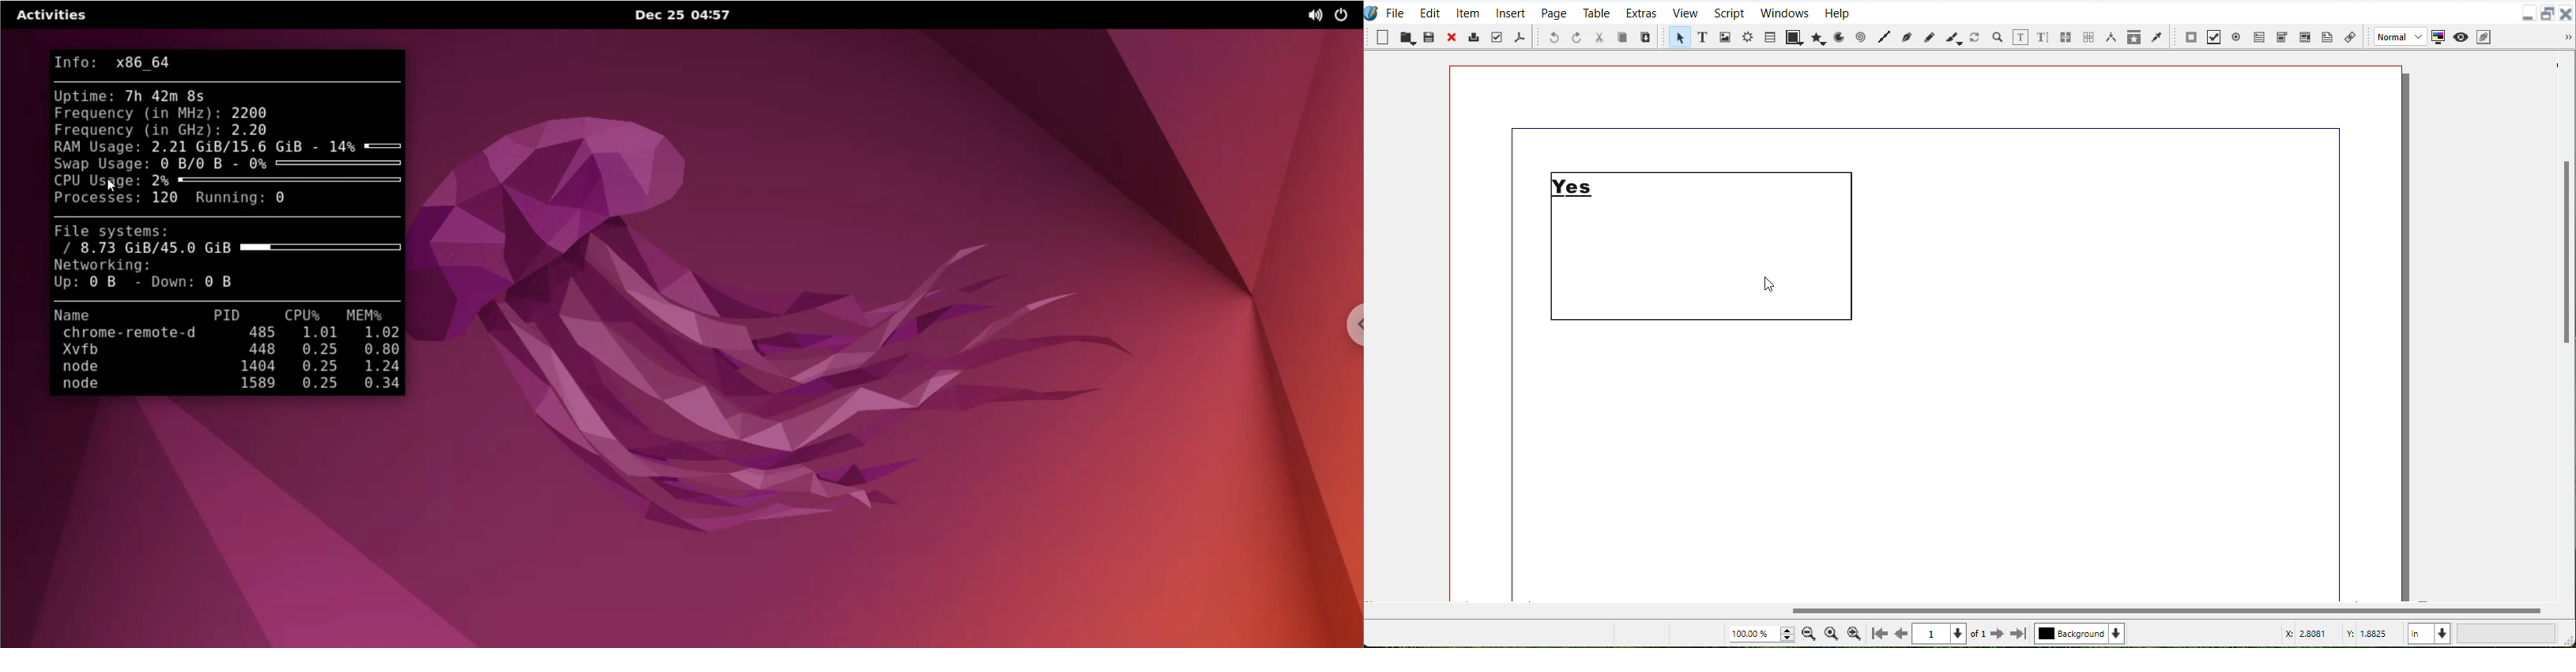 The image size is (2576, 672). Describe the element at coordinates (2021, 36) in the screenshot. I see `Edit content` at that location.